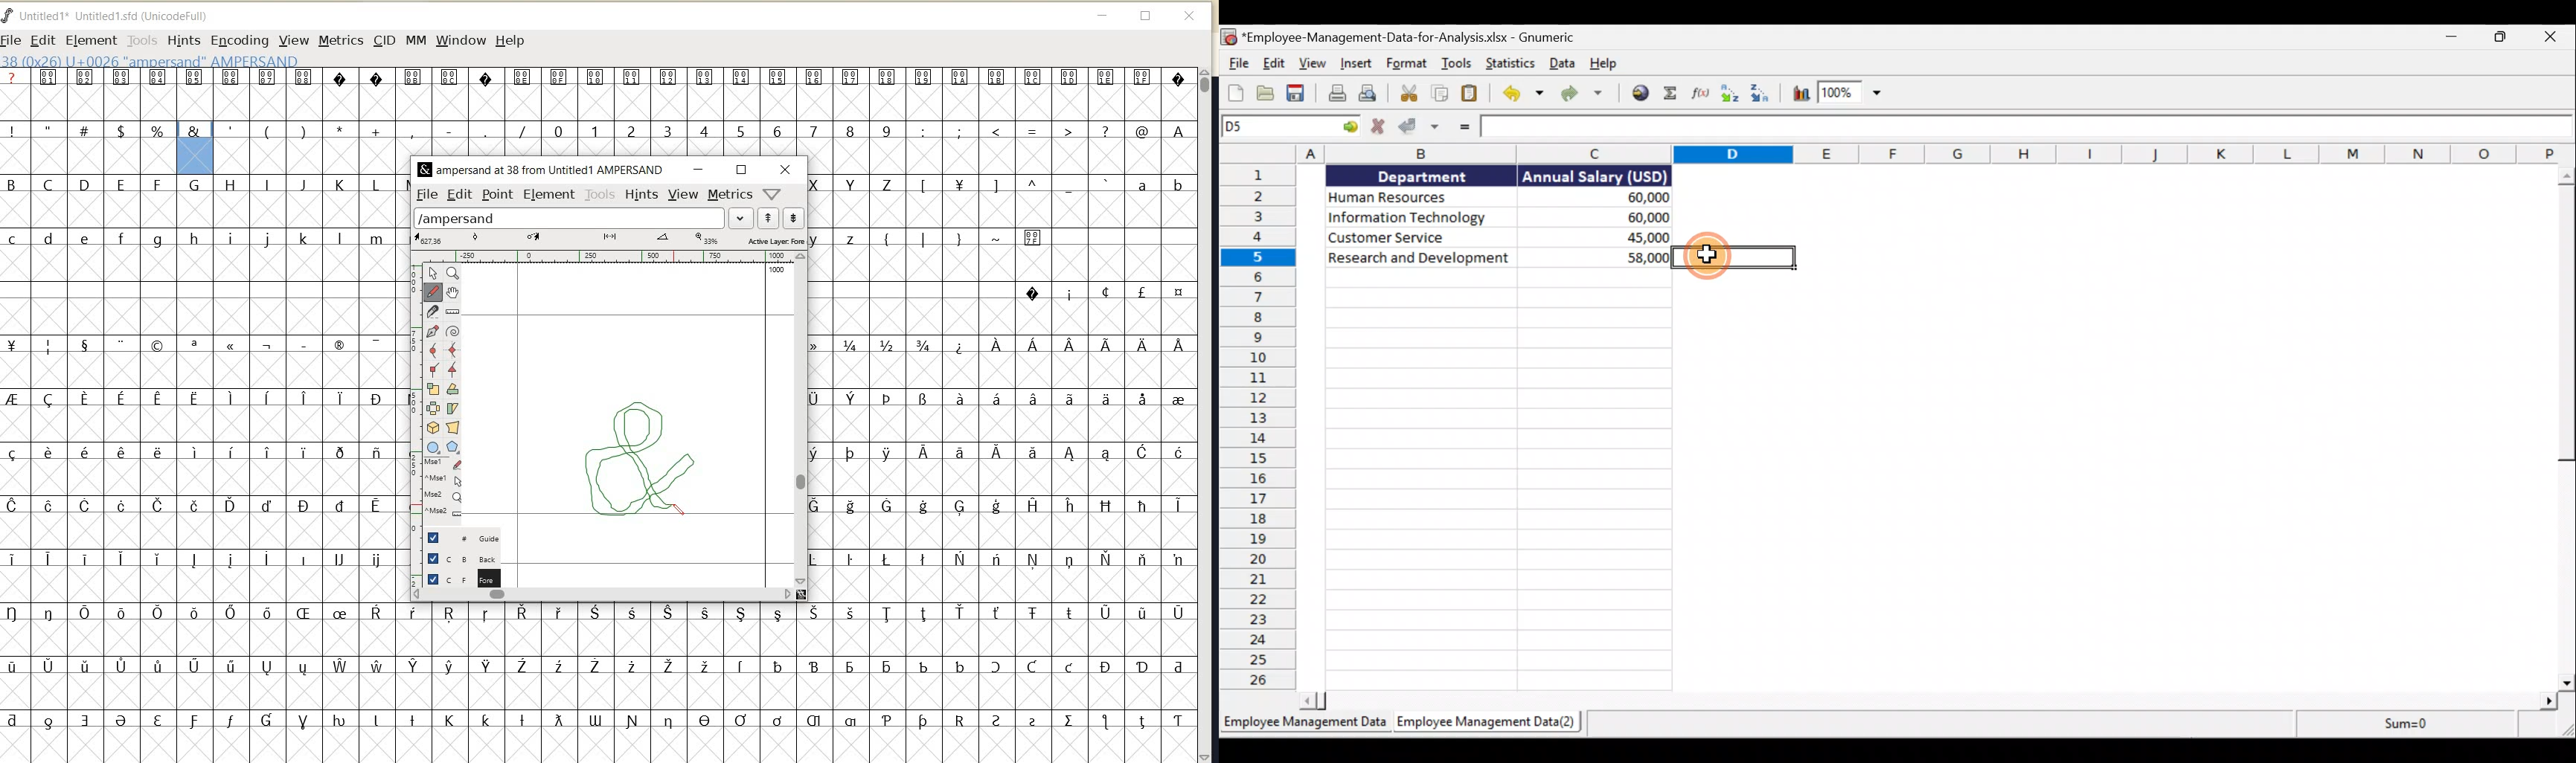  I want to click on View, so click(1314, 64).